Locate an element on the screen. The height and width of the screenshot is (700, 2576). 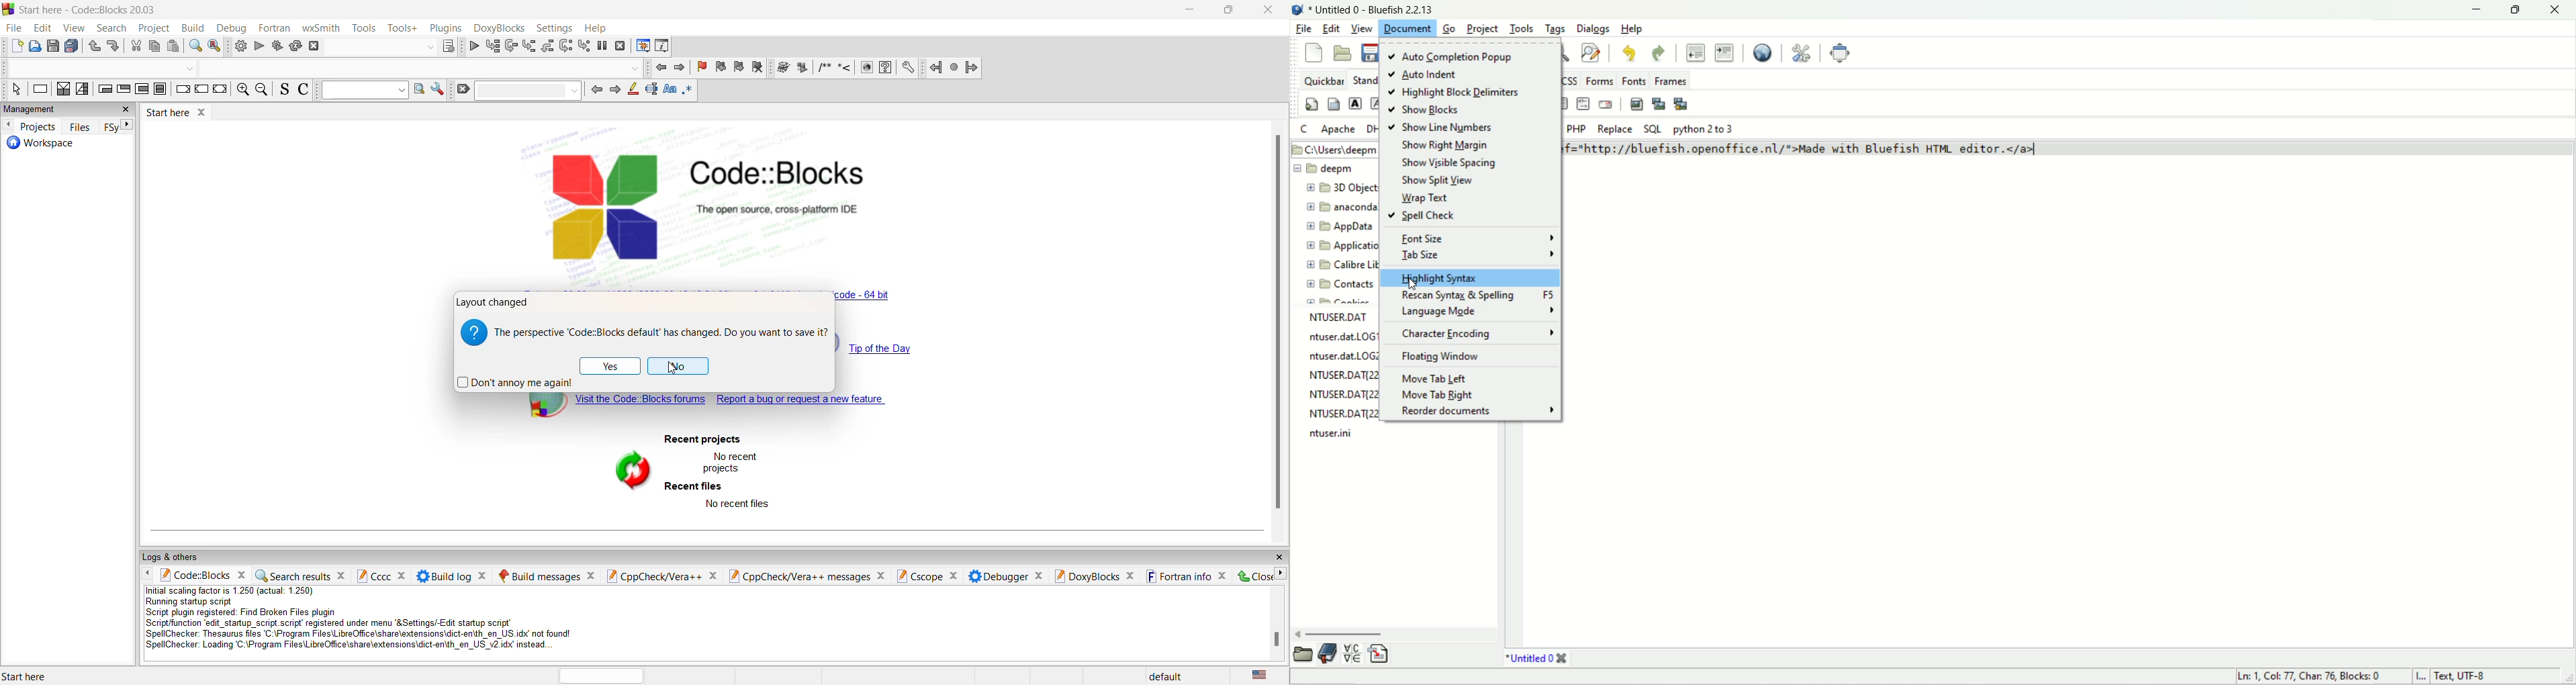
highlight is located at coordinates (632, 89).